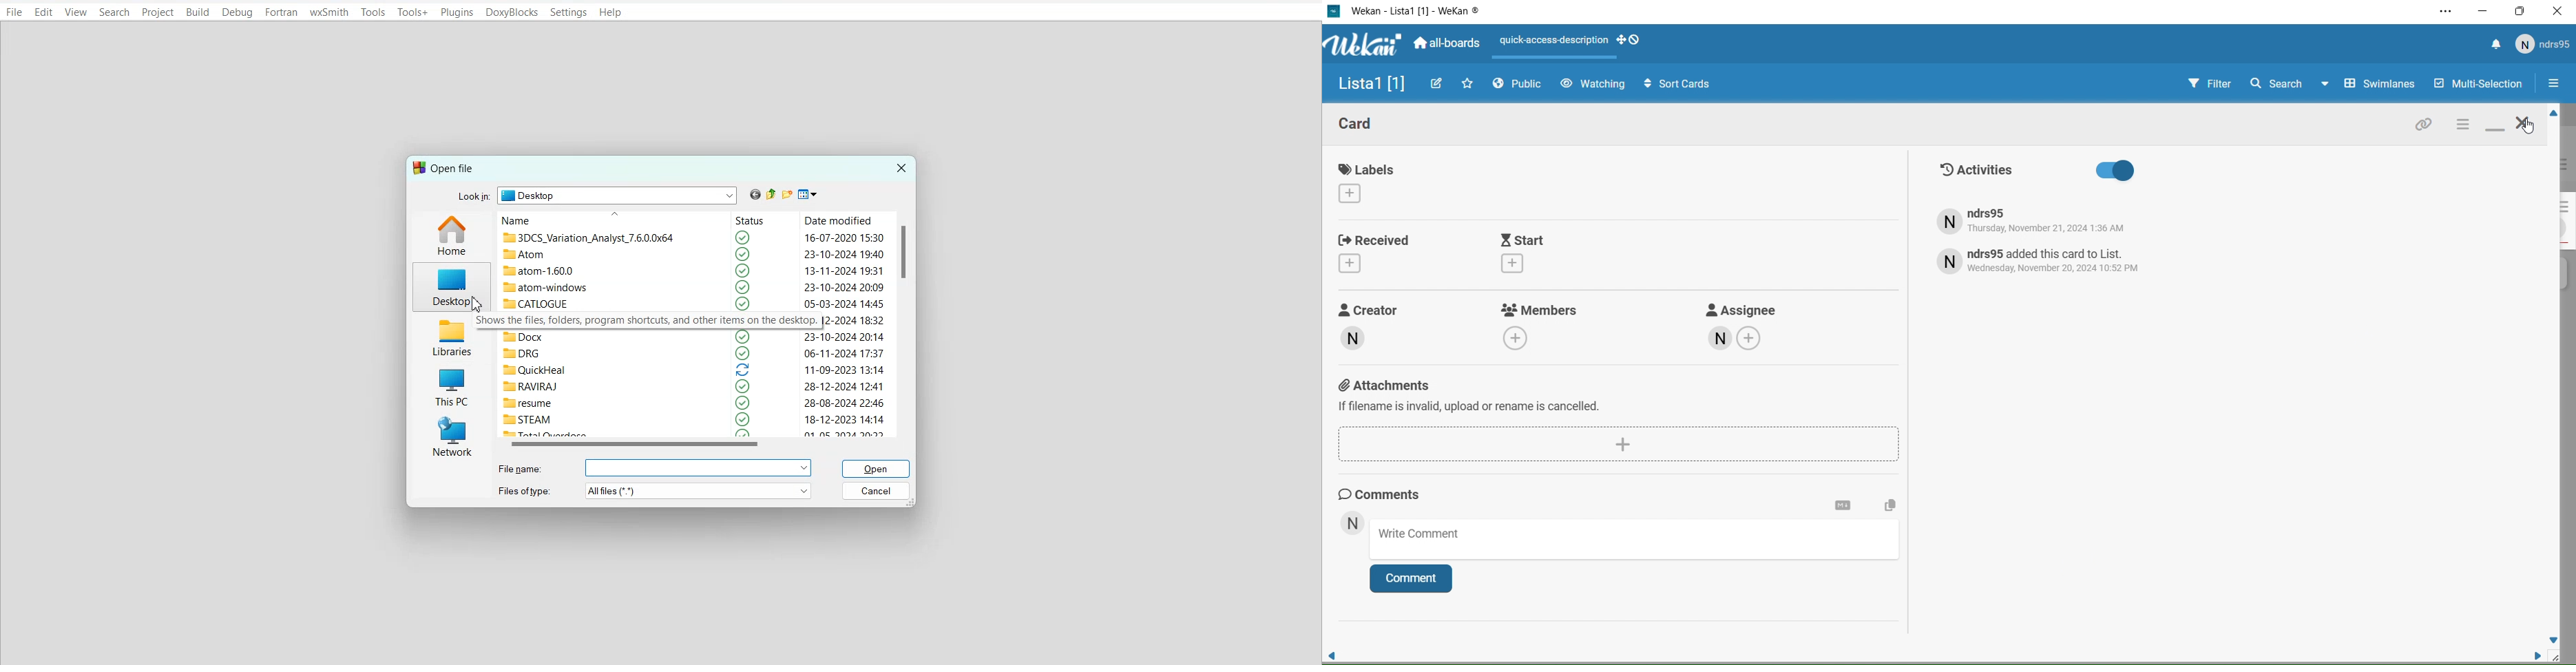 The width and height of the screenshot is (2576, 672). What do you see at coordinates (446, 168) in the screenshot?
I see `Text` at bounding box center [446, 168].